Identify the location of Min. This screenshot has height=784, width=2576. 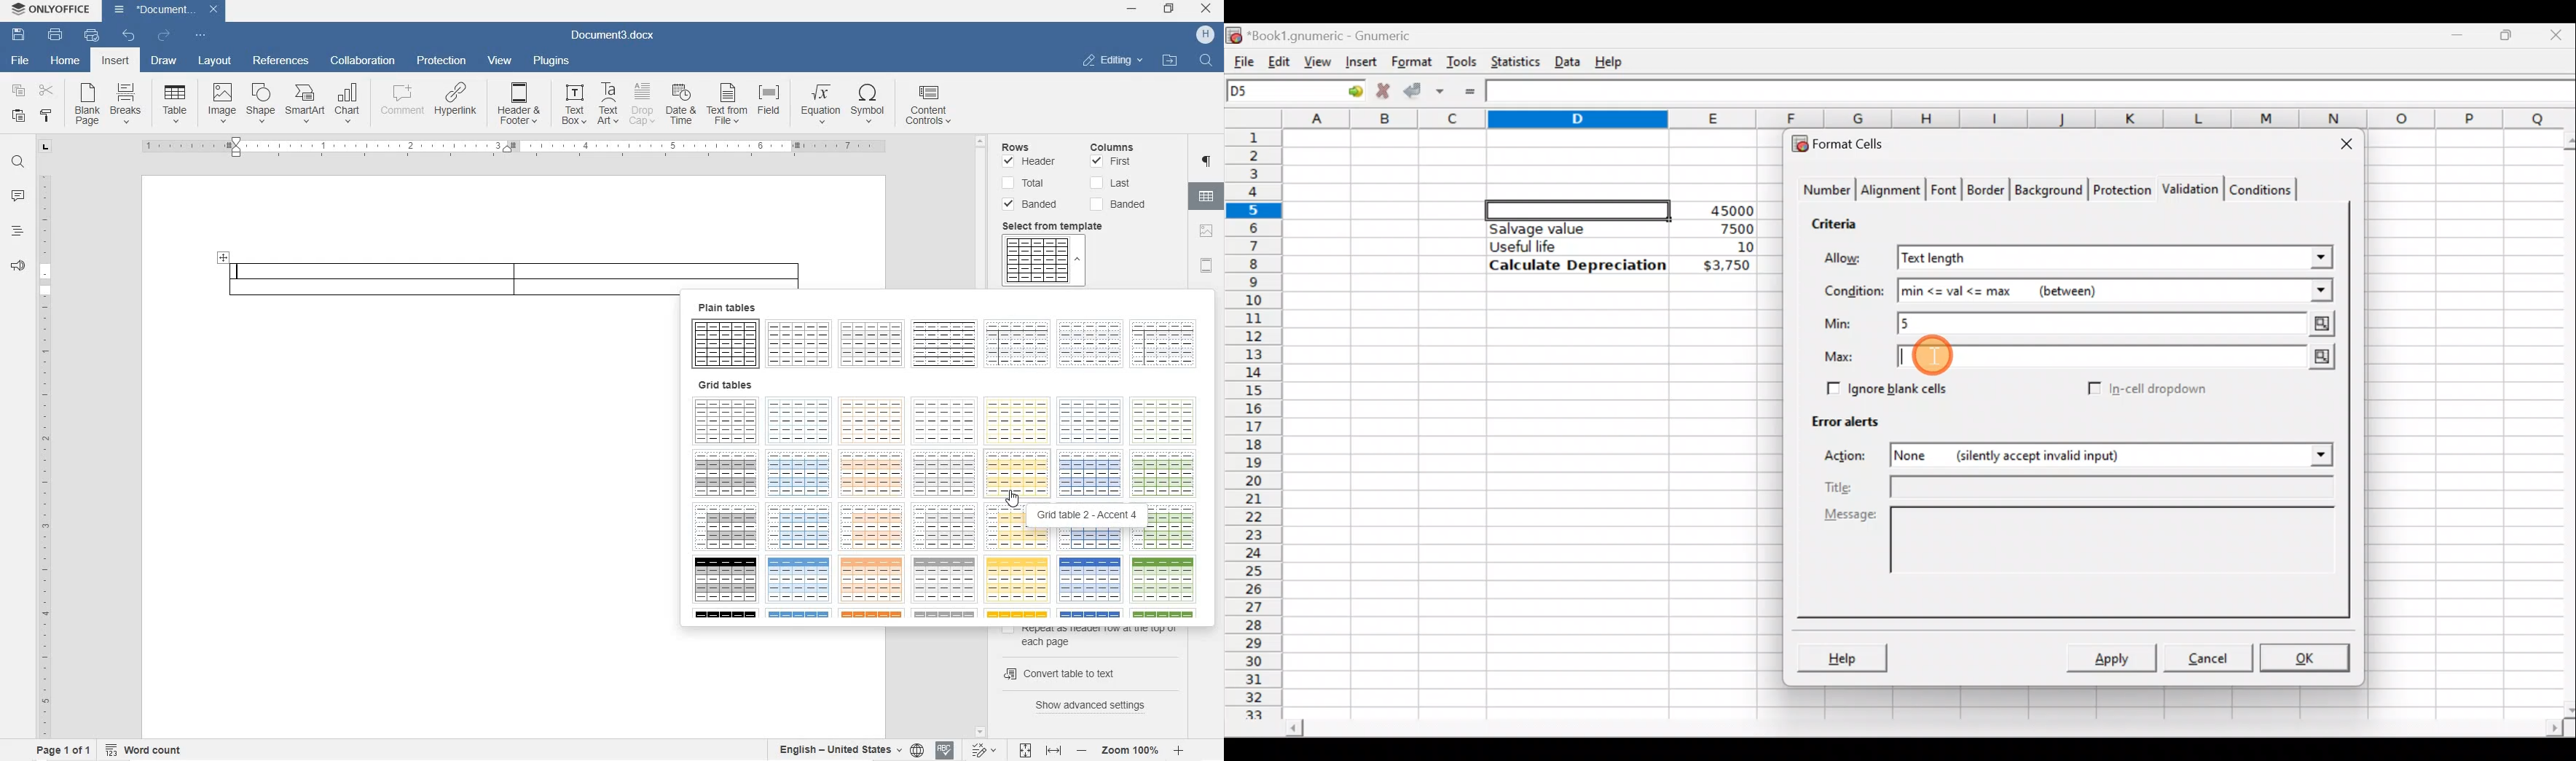
(1841, 323).